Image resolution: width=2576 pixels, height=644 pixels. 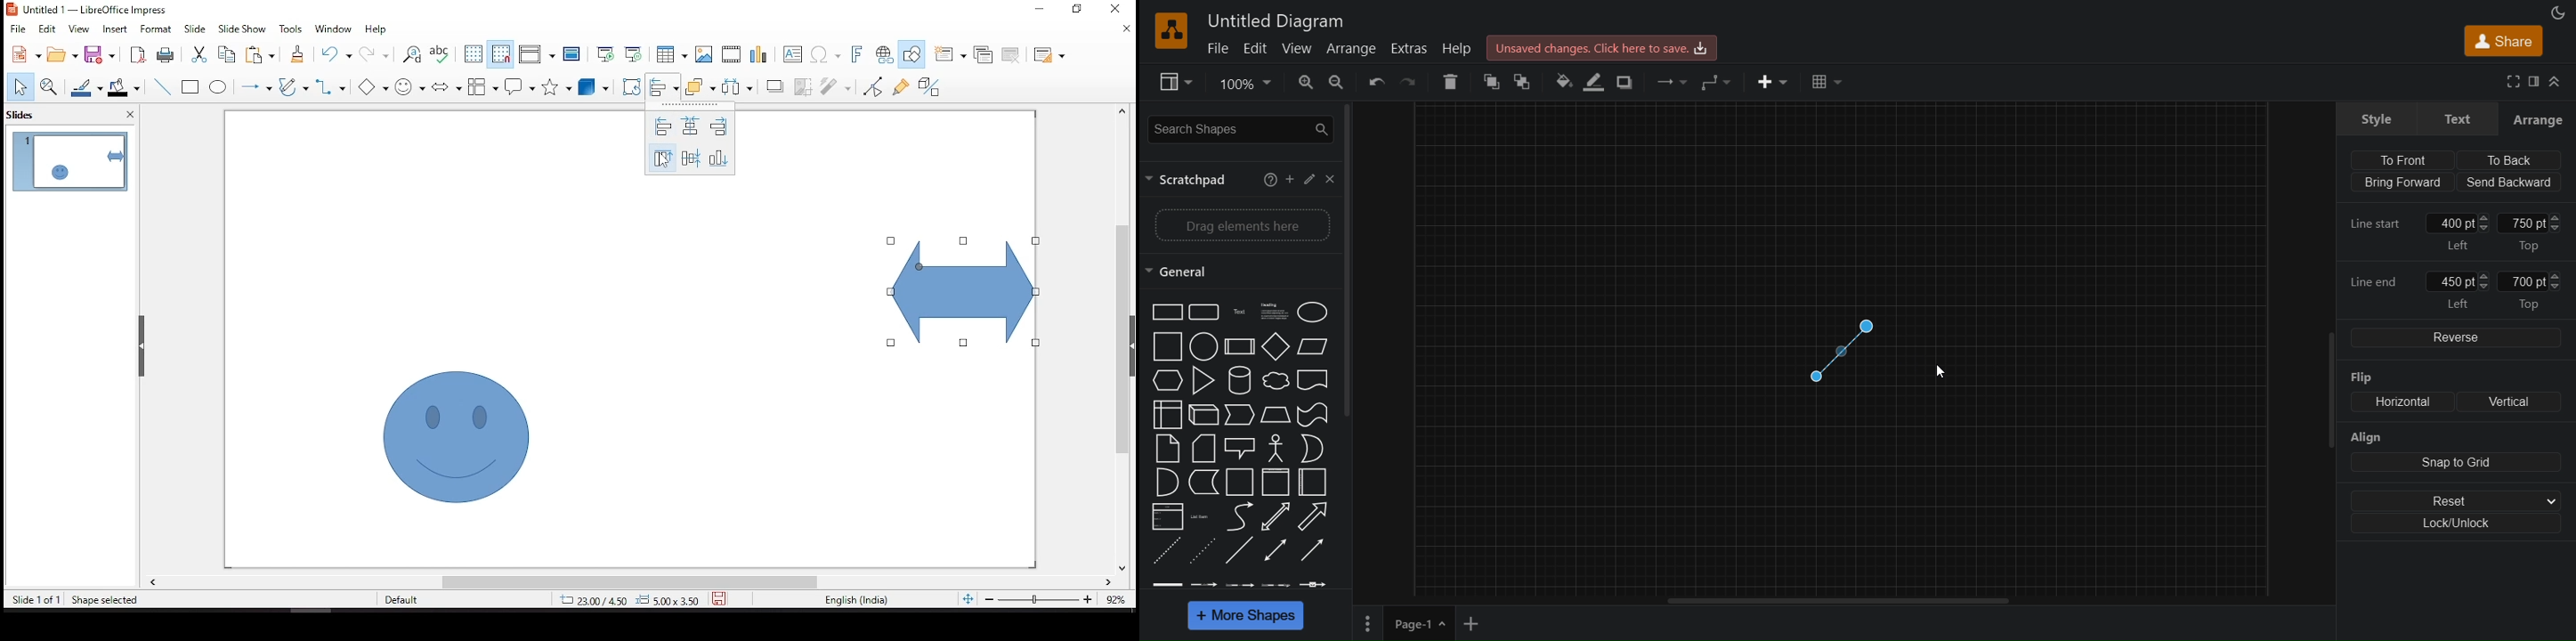 I want to click on connector 4, so click(x=1276, y=584).